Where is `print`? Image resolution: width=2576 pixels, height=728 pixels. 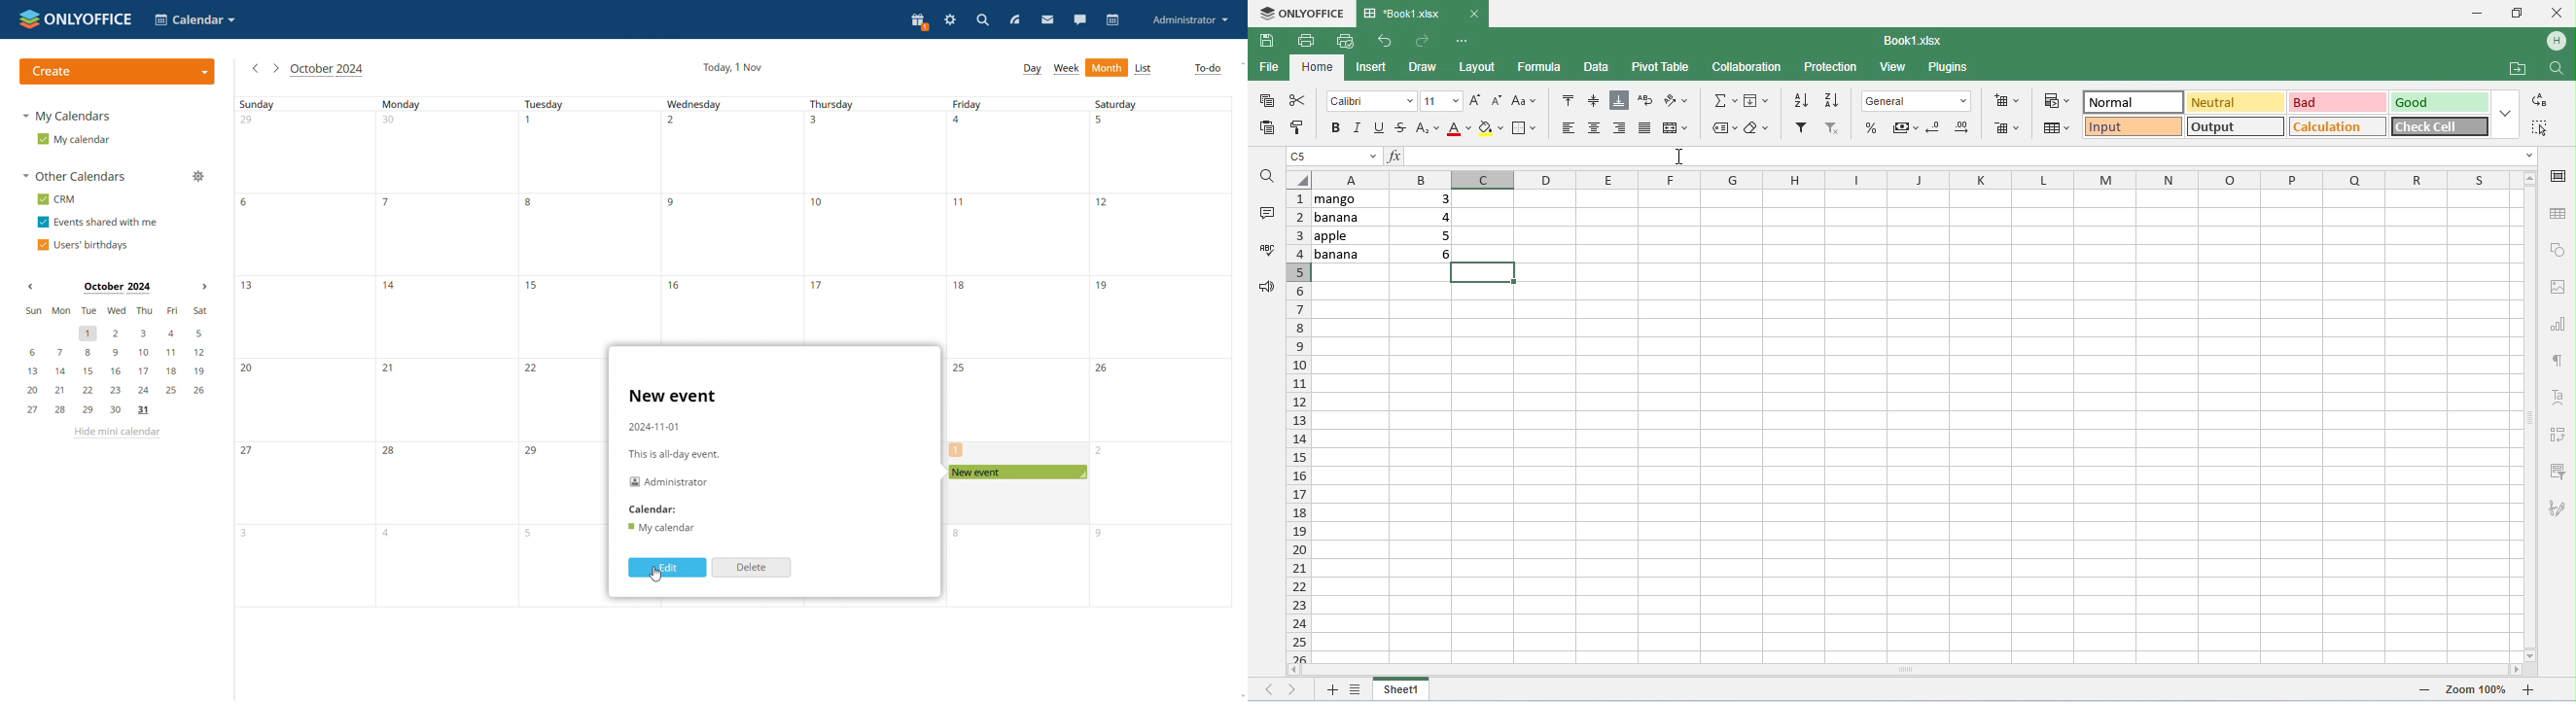
print is located at coordinates (1305, 41).